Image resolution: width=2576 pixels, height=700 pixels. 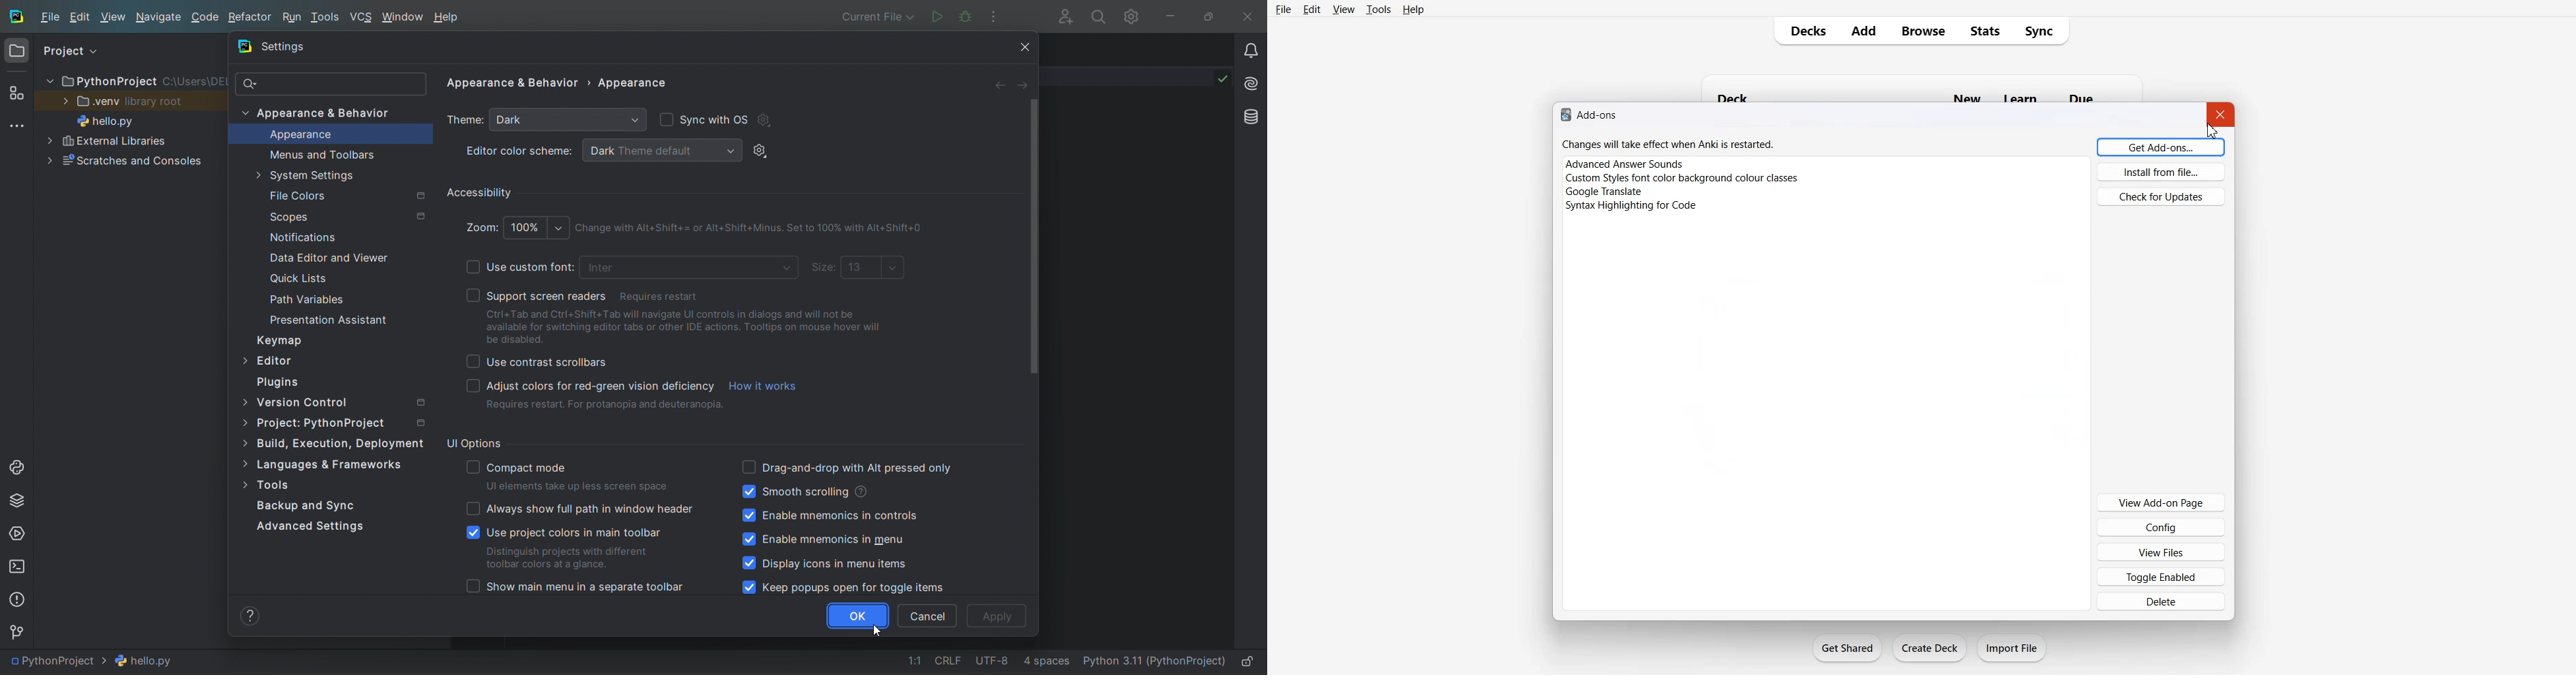 I want to click on Toggle Enabled, so click(x=2161, y=576).